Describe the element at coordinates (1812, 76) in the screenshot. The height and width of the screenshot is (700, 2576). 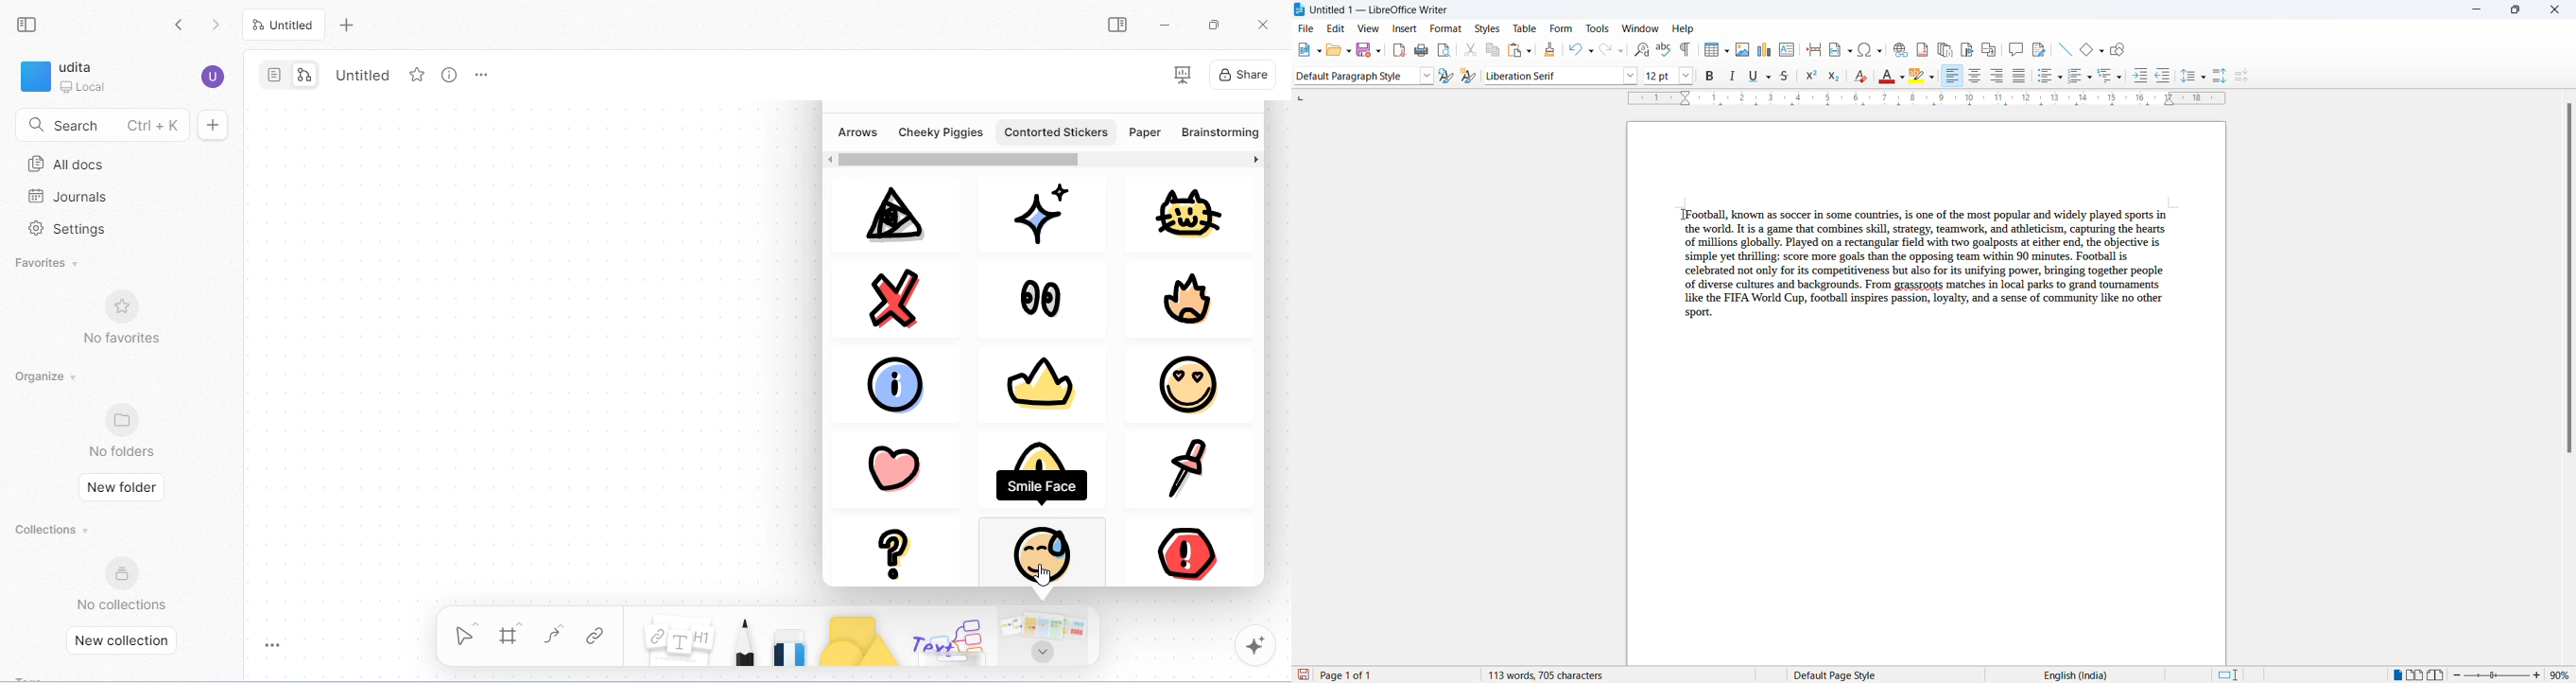
I see `superscript` at that location.